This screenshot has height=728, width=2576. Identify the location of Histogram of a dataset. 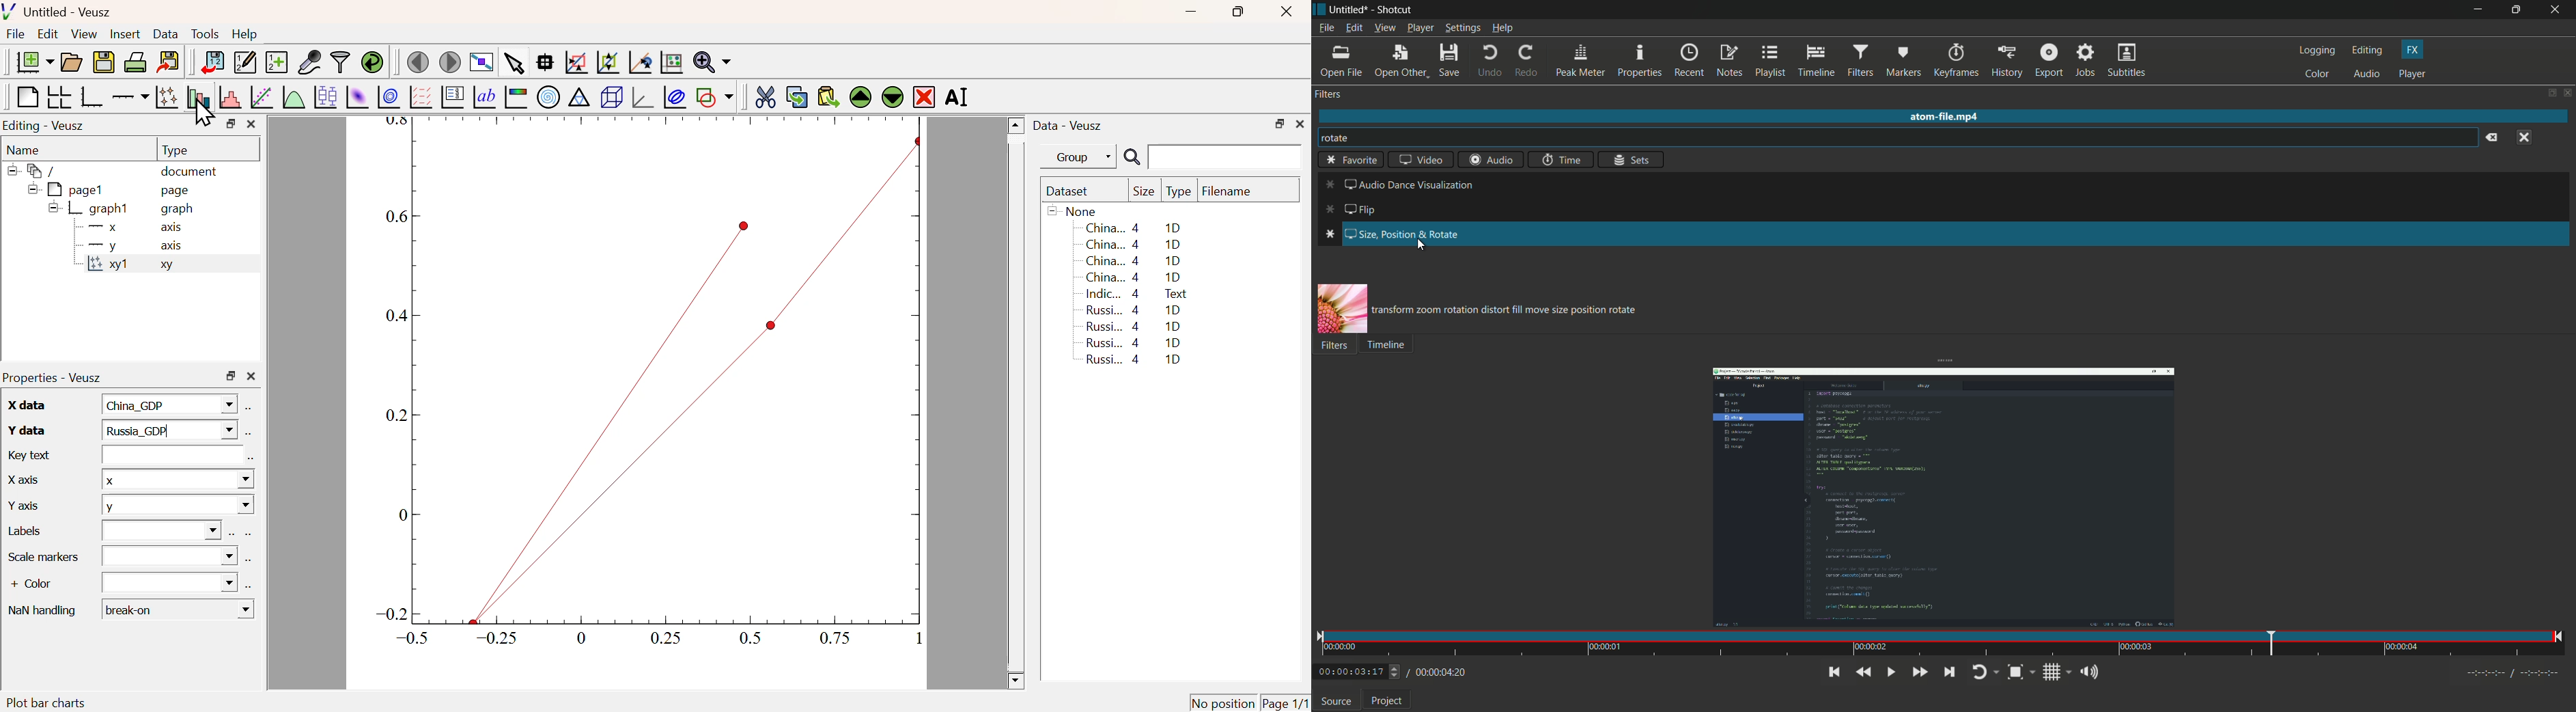
(230, 98).